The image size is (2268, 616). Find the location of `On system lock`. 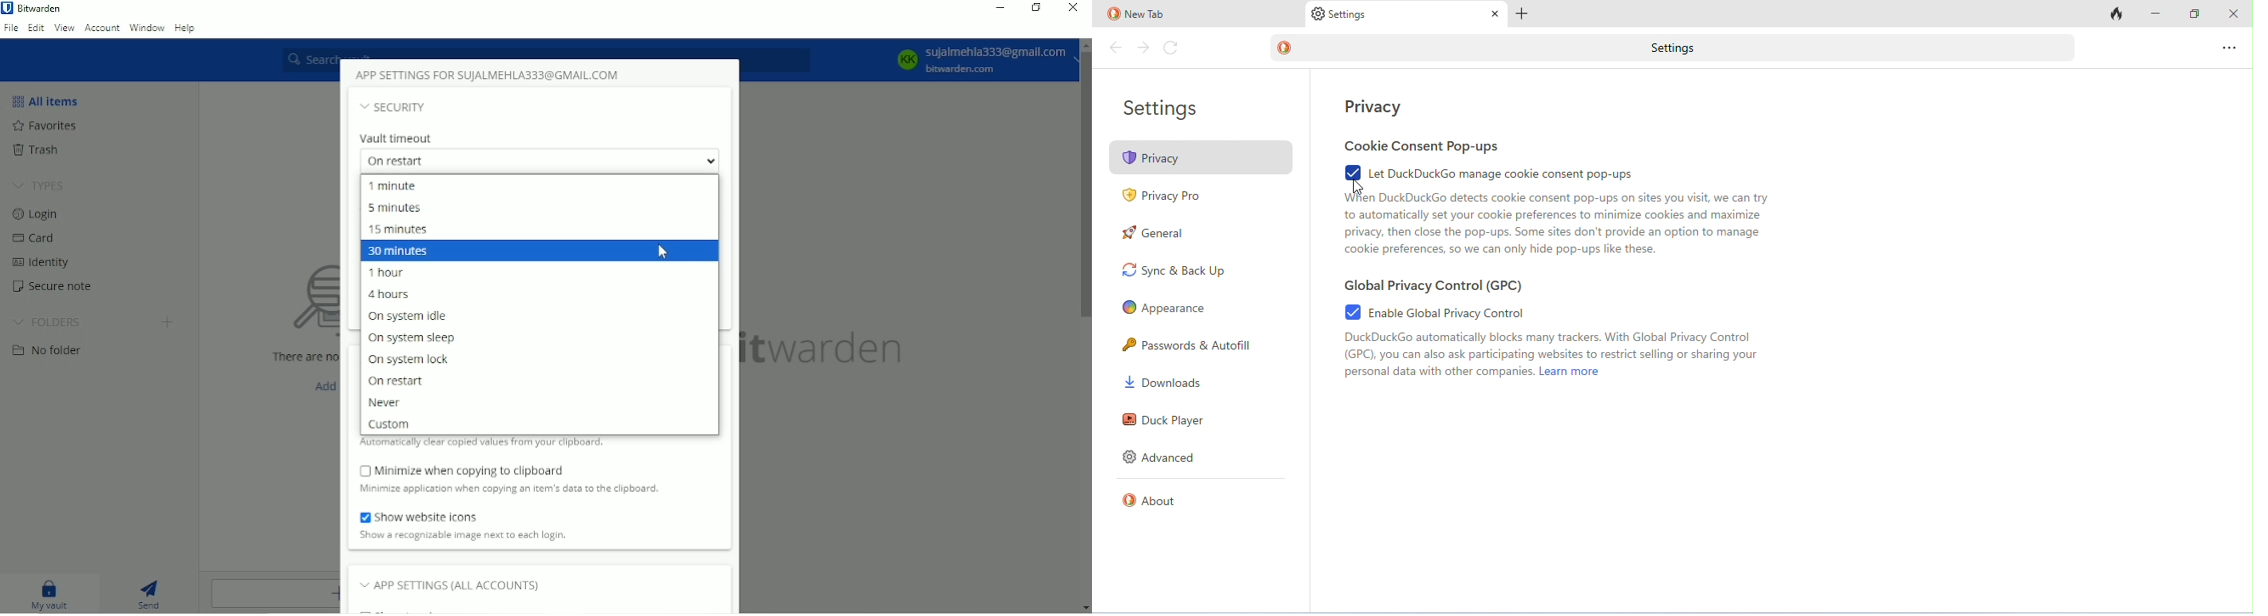

On system lock is located at coordinates (410, 359).